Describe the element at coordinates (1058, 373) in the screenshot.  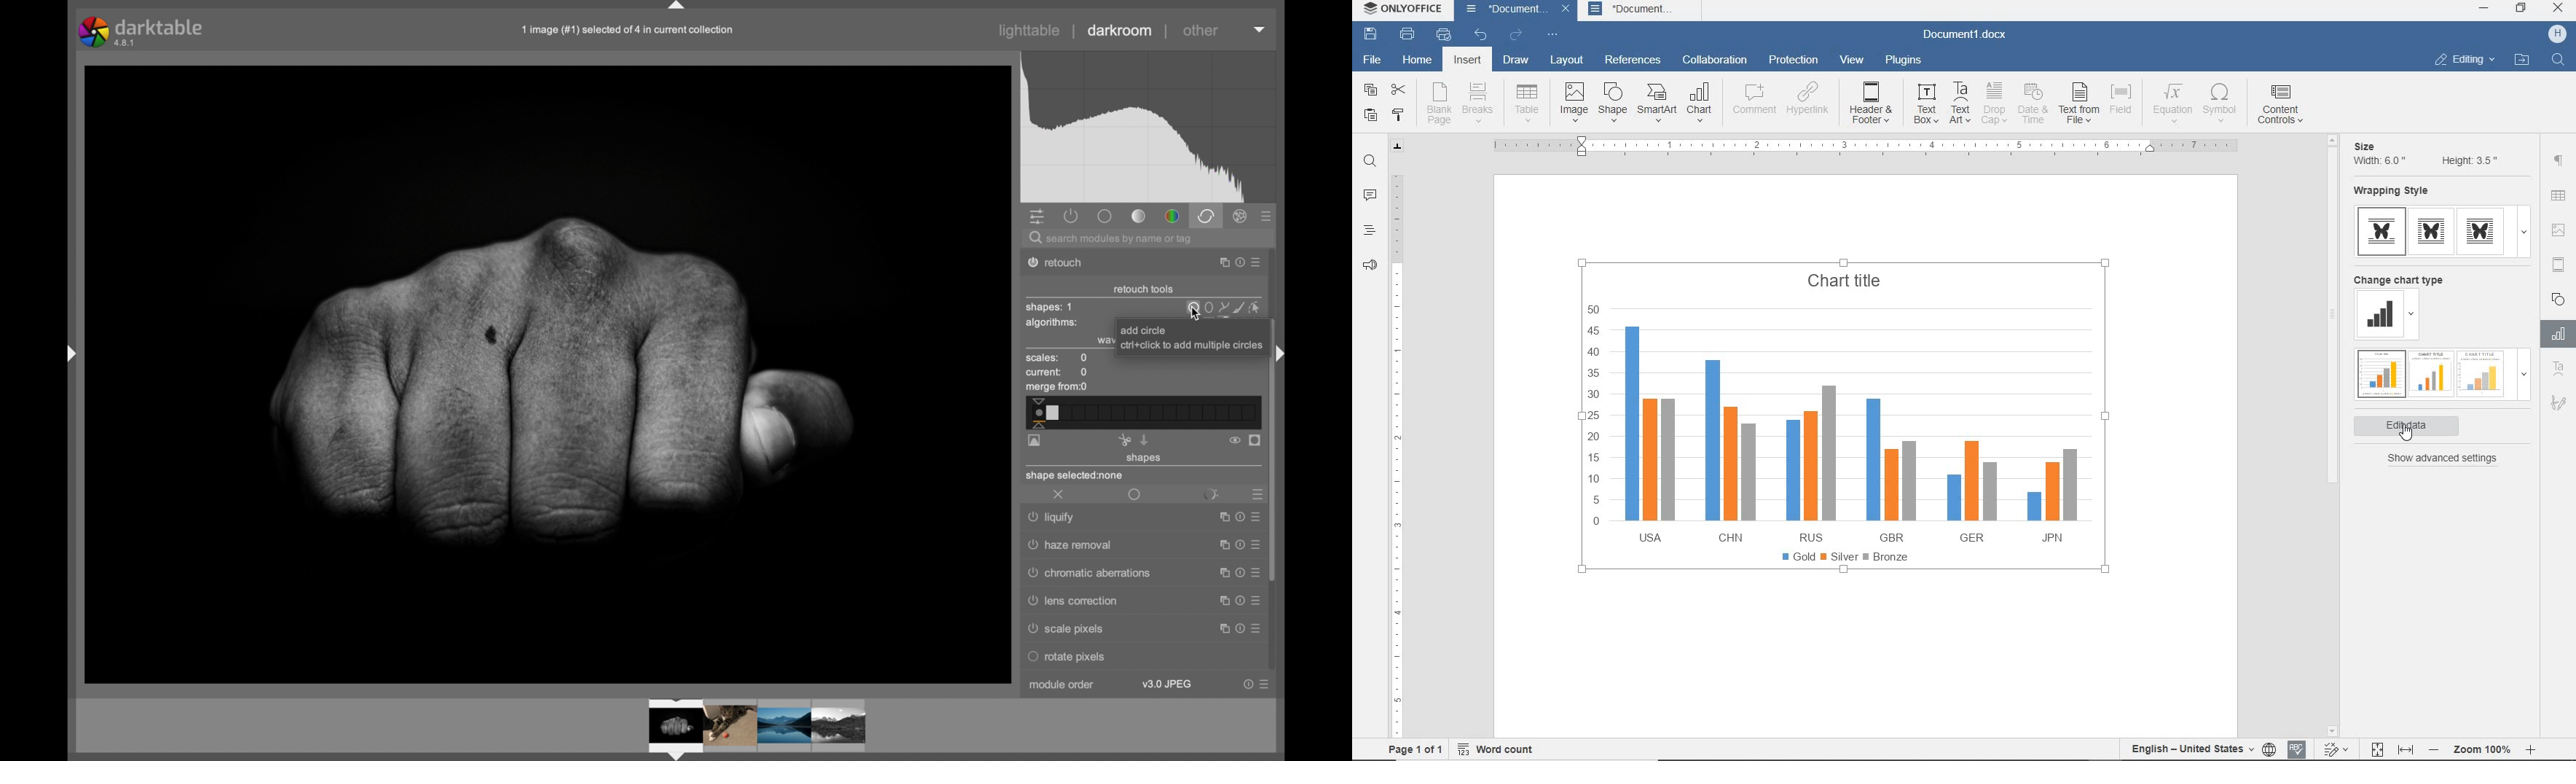
I see `current 0` at that location.